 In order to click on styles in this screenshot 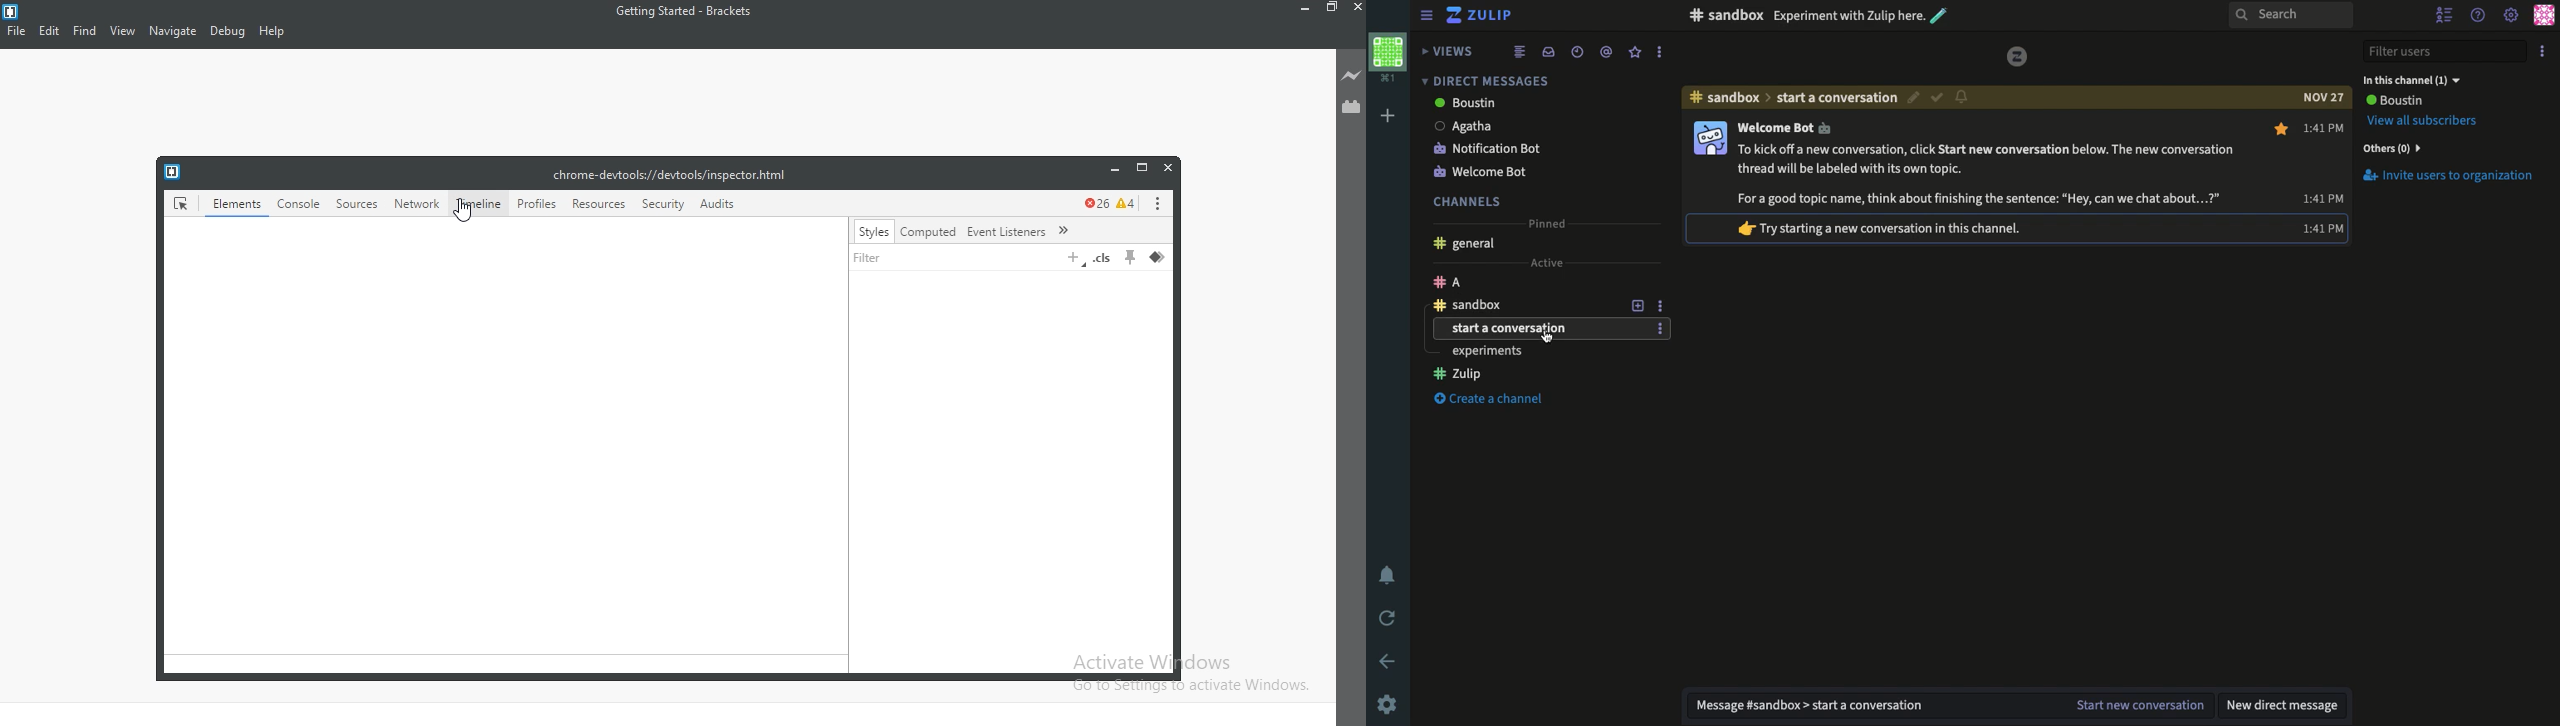, I will do `click(874, 231)`.